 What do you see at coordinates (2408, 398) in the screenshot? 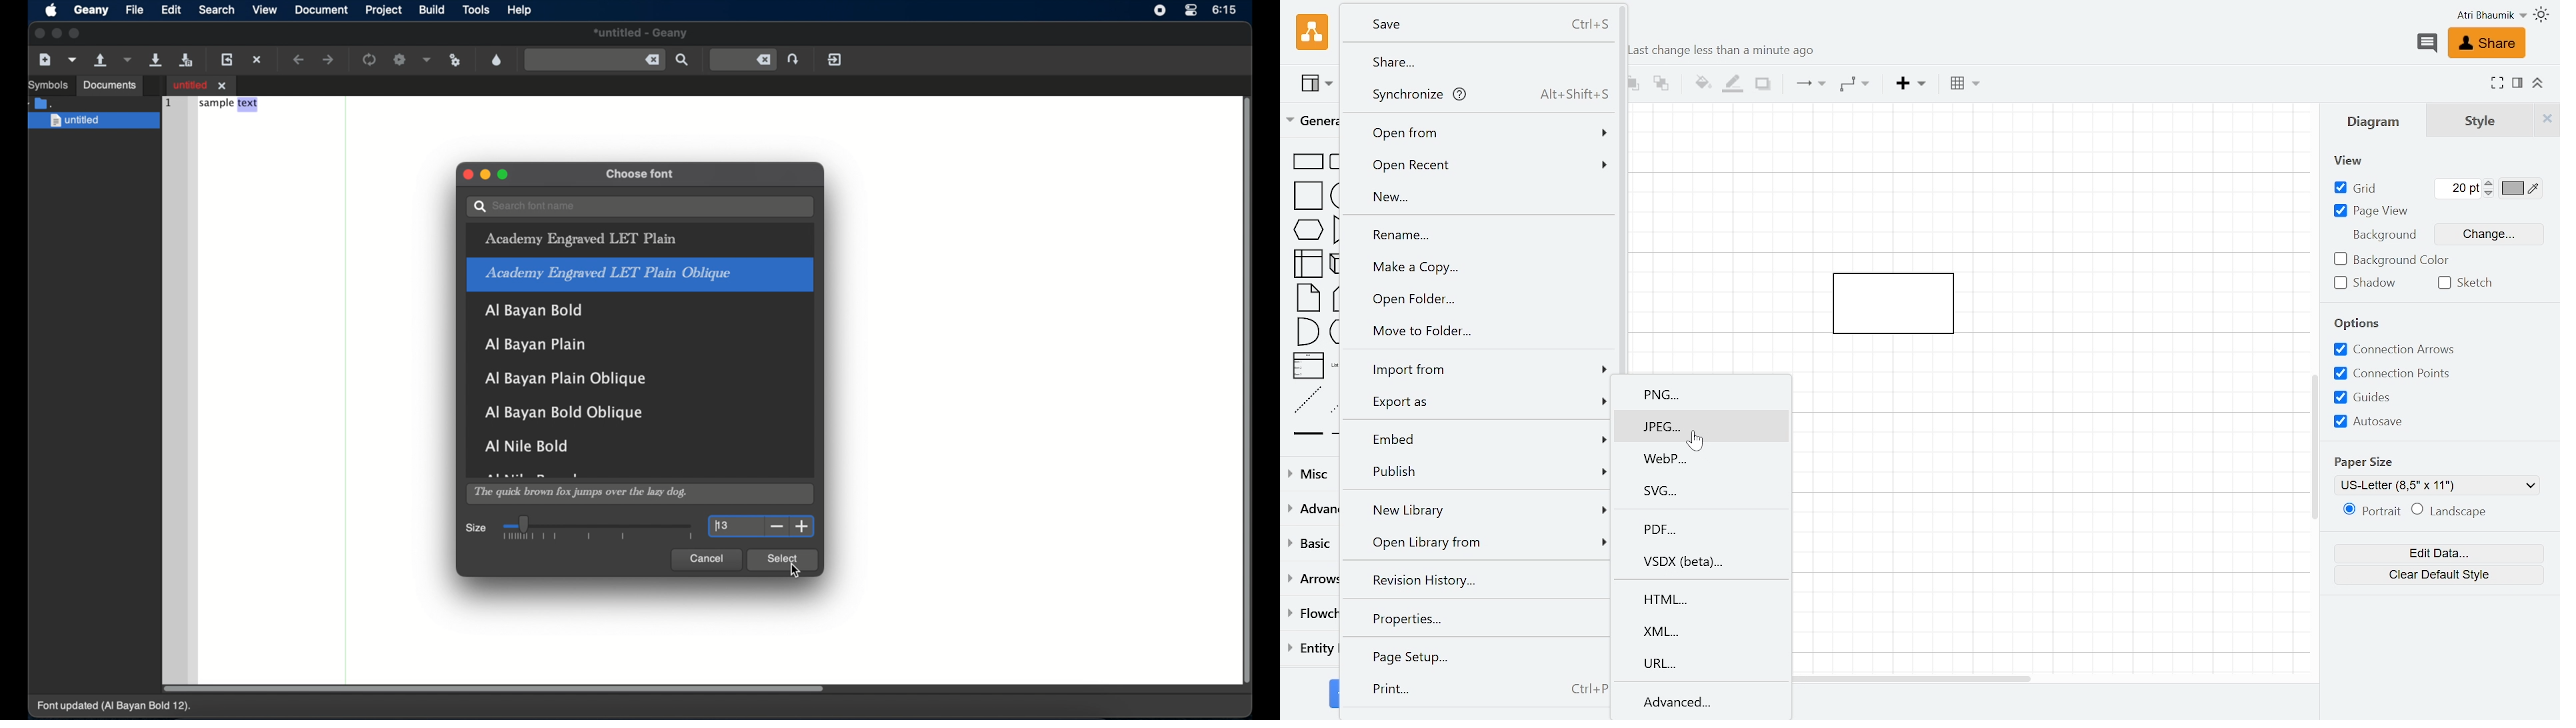
I see `Grids` at bounding box center [2408, 398].